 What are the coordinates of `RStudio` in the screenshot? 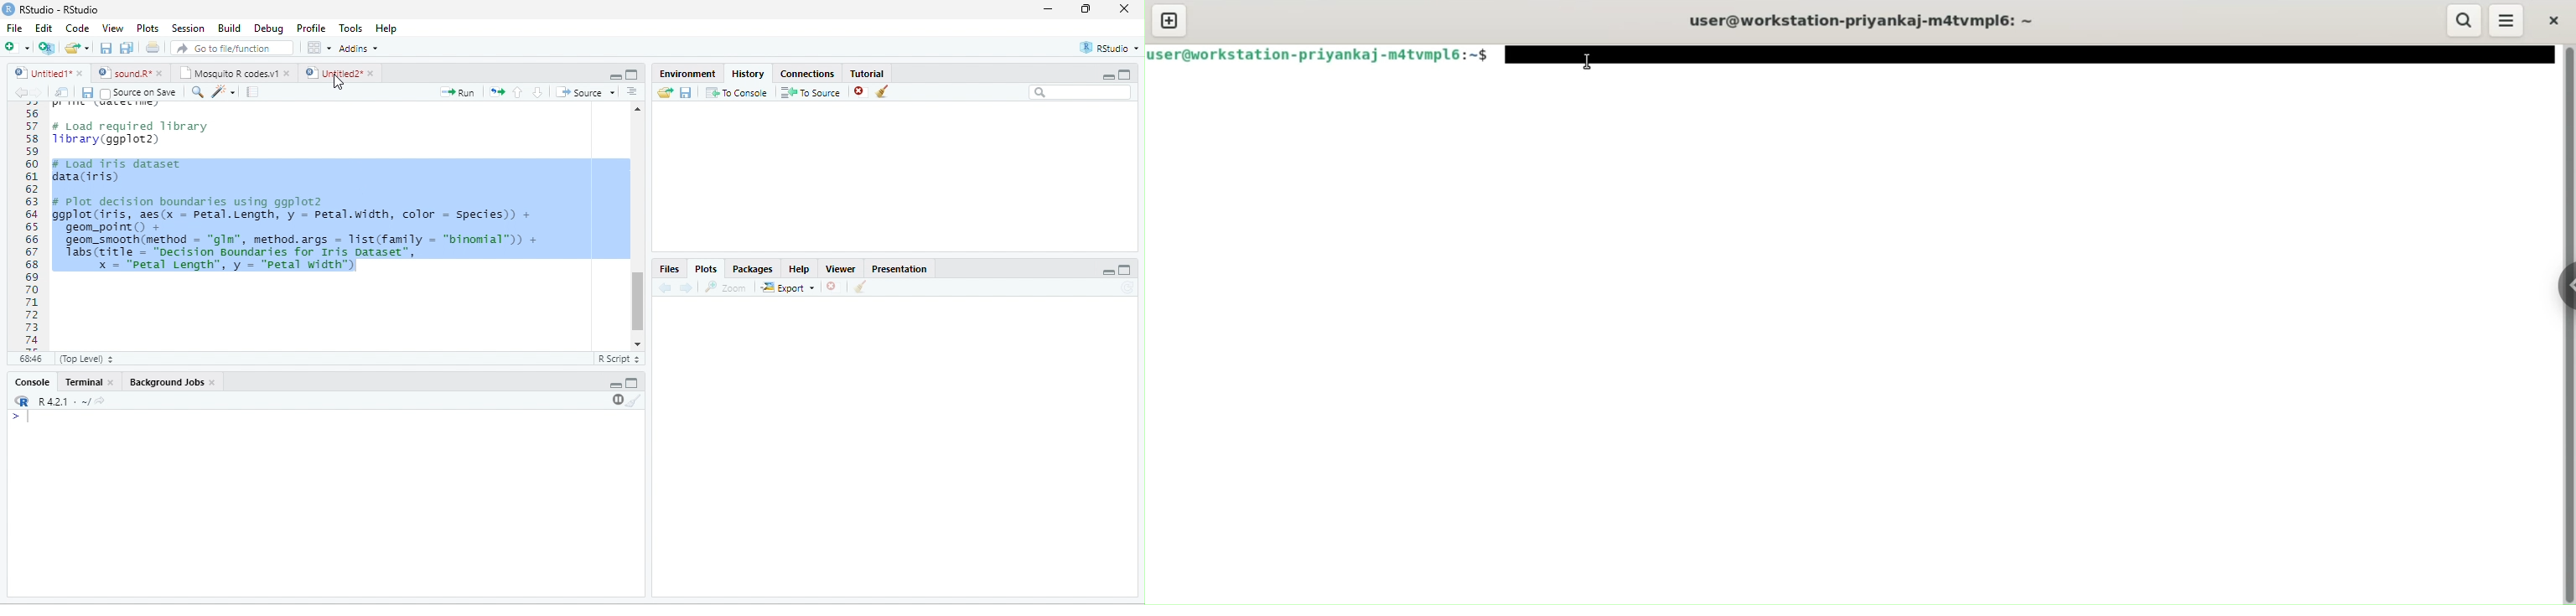 It's located at (1110, 48).